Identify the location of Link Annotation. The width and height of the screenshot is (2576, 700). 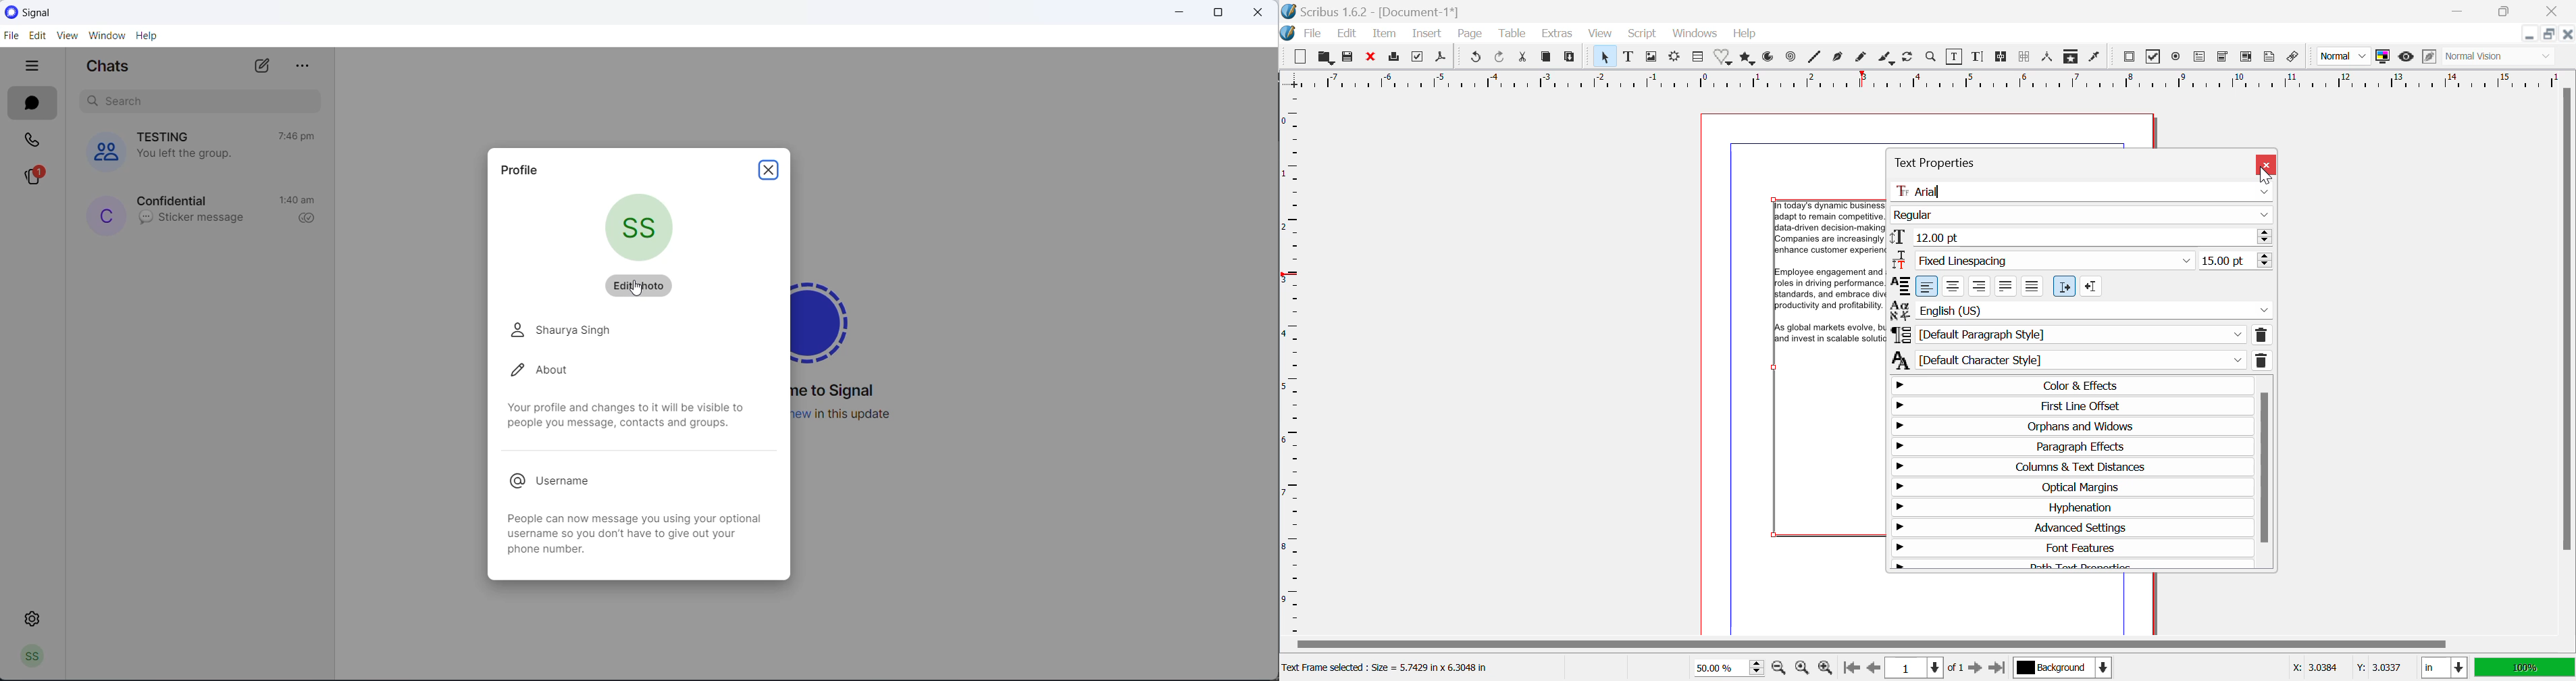
(2295, 58).